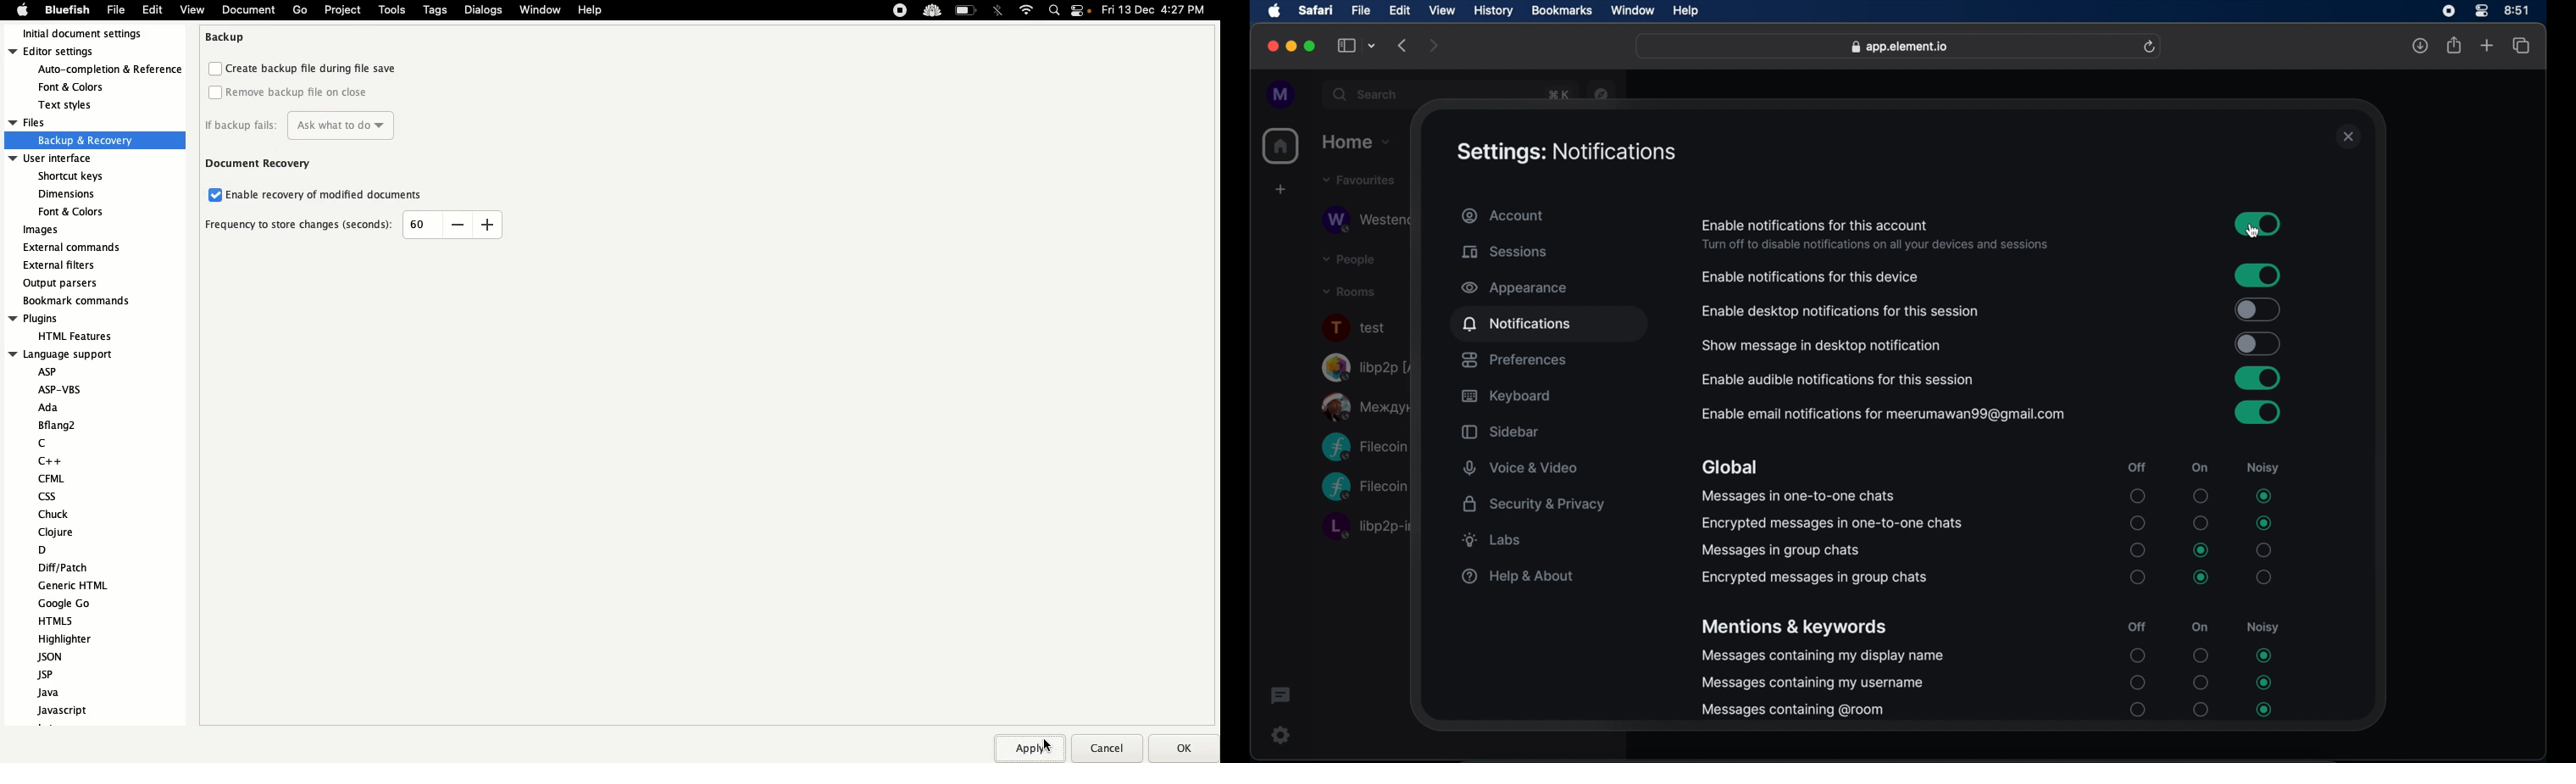  Describe the element at coordinates (1352, 329) in the screenshot. I see `text` at that location.